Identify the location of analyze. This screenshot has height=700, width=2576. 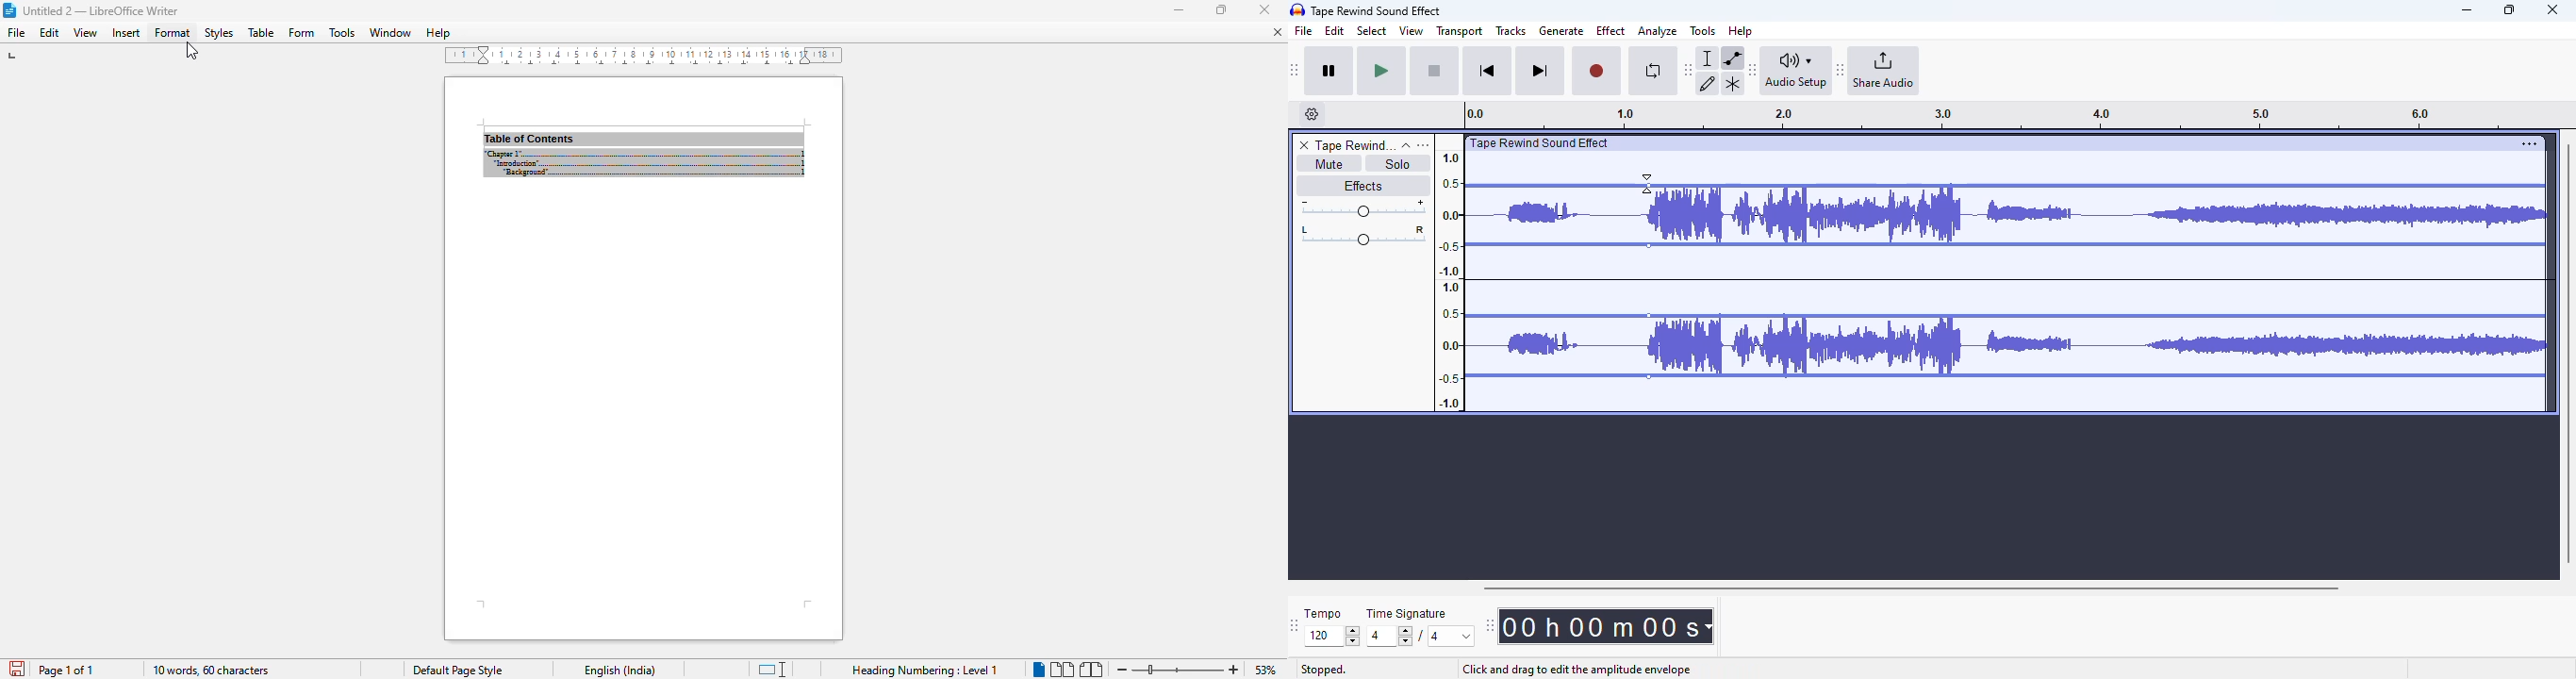
(1658, 31).